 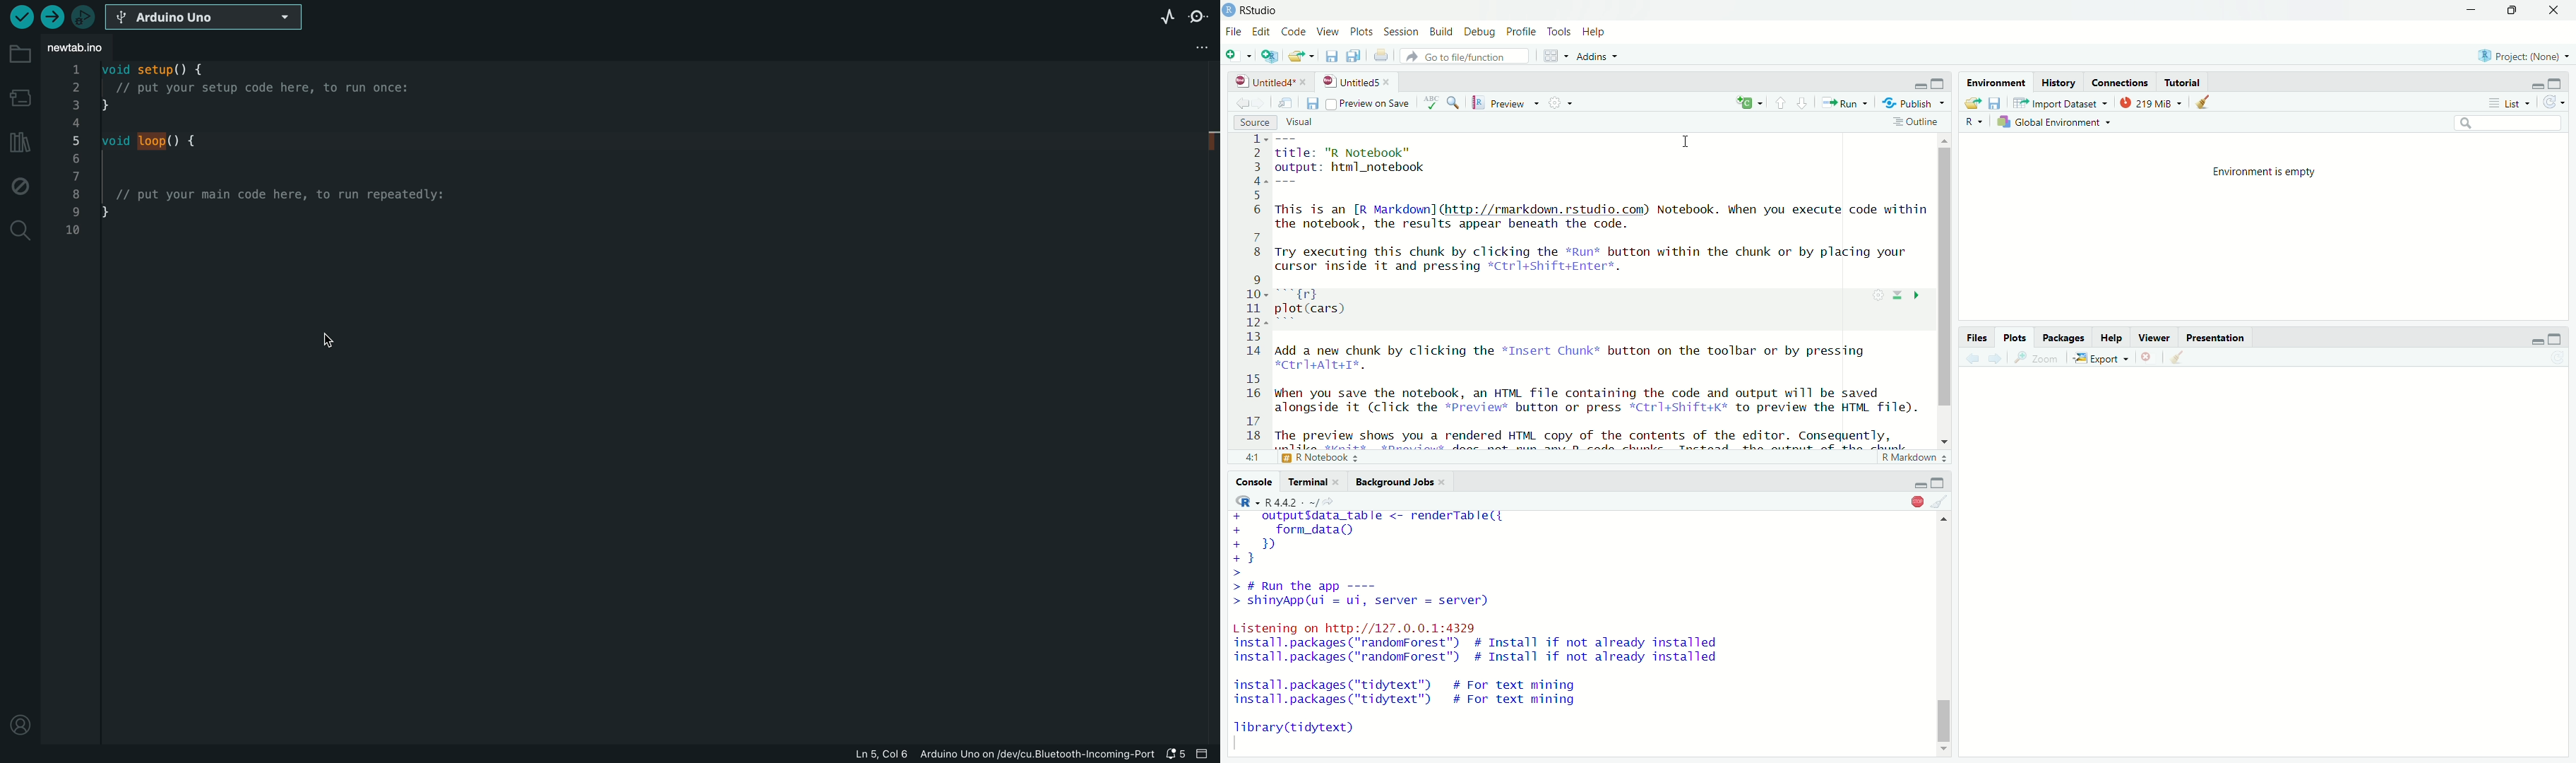 I want to click on top level(), so click(x=1307, y=457).